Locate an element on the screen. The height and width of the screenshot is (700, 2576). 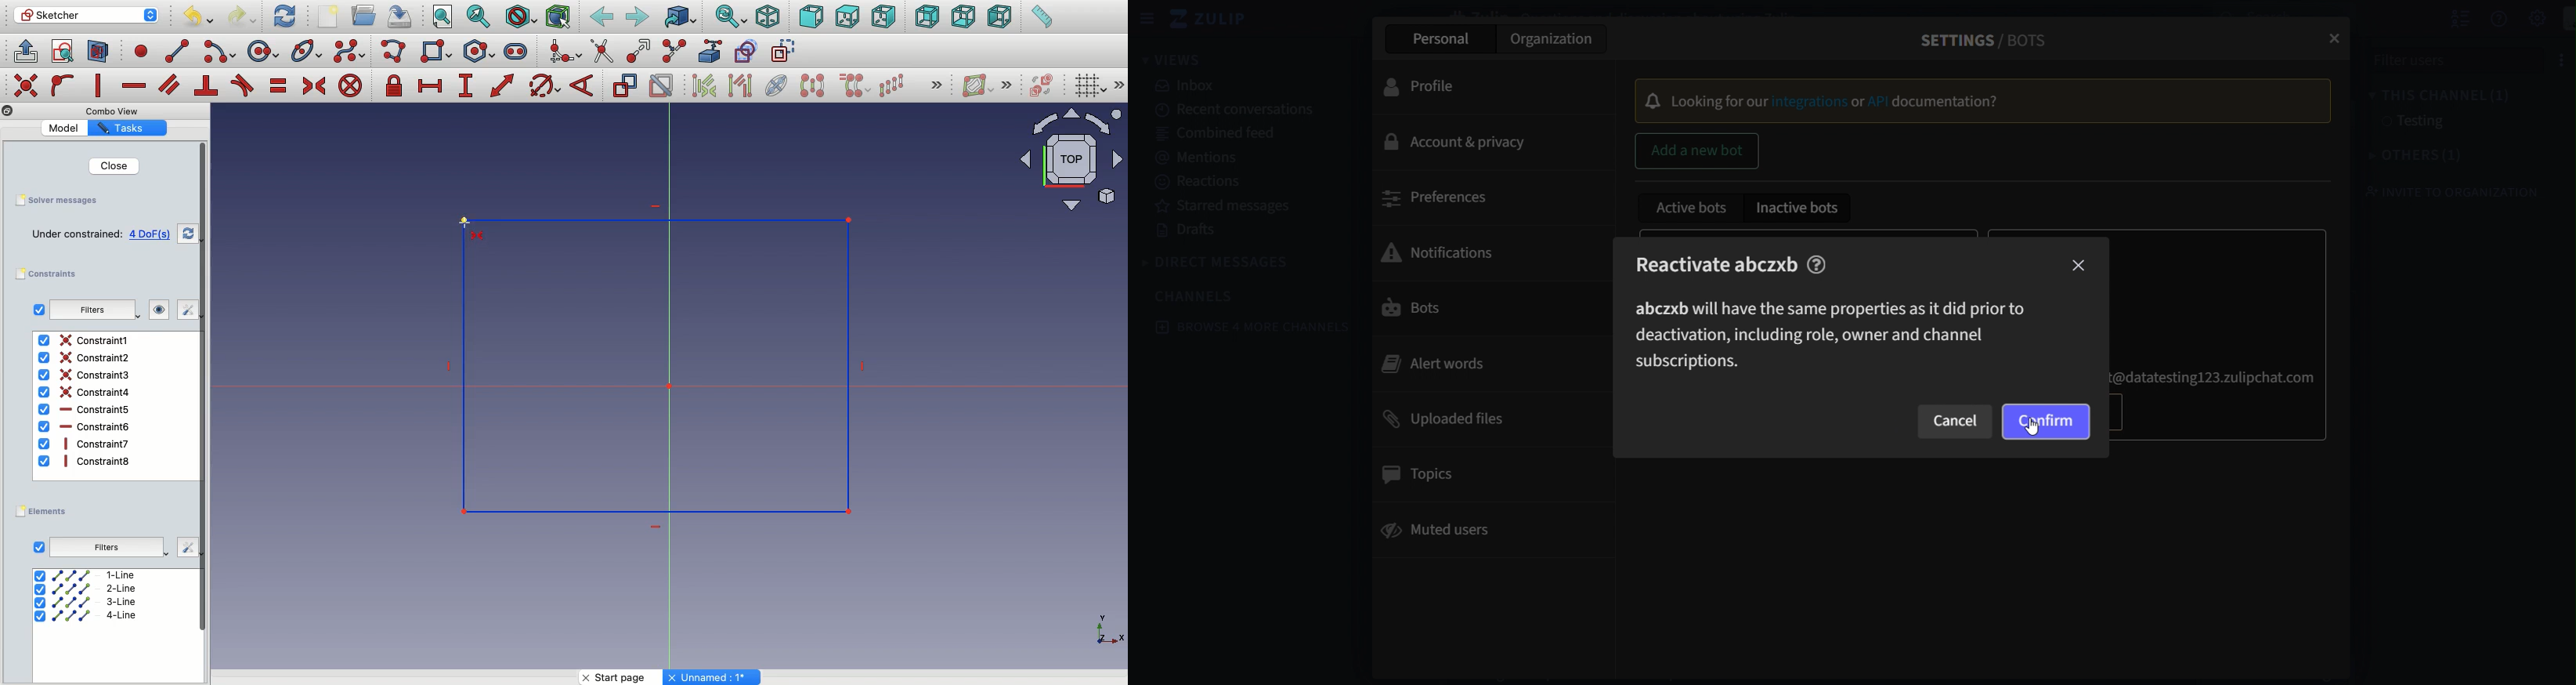
constrain horizontally is located at coordinates (135, 82).